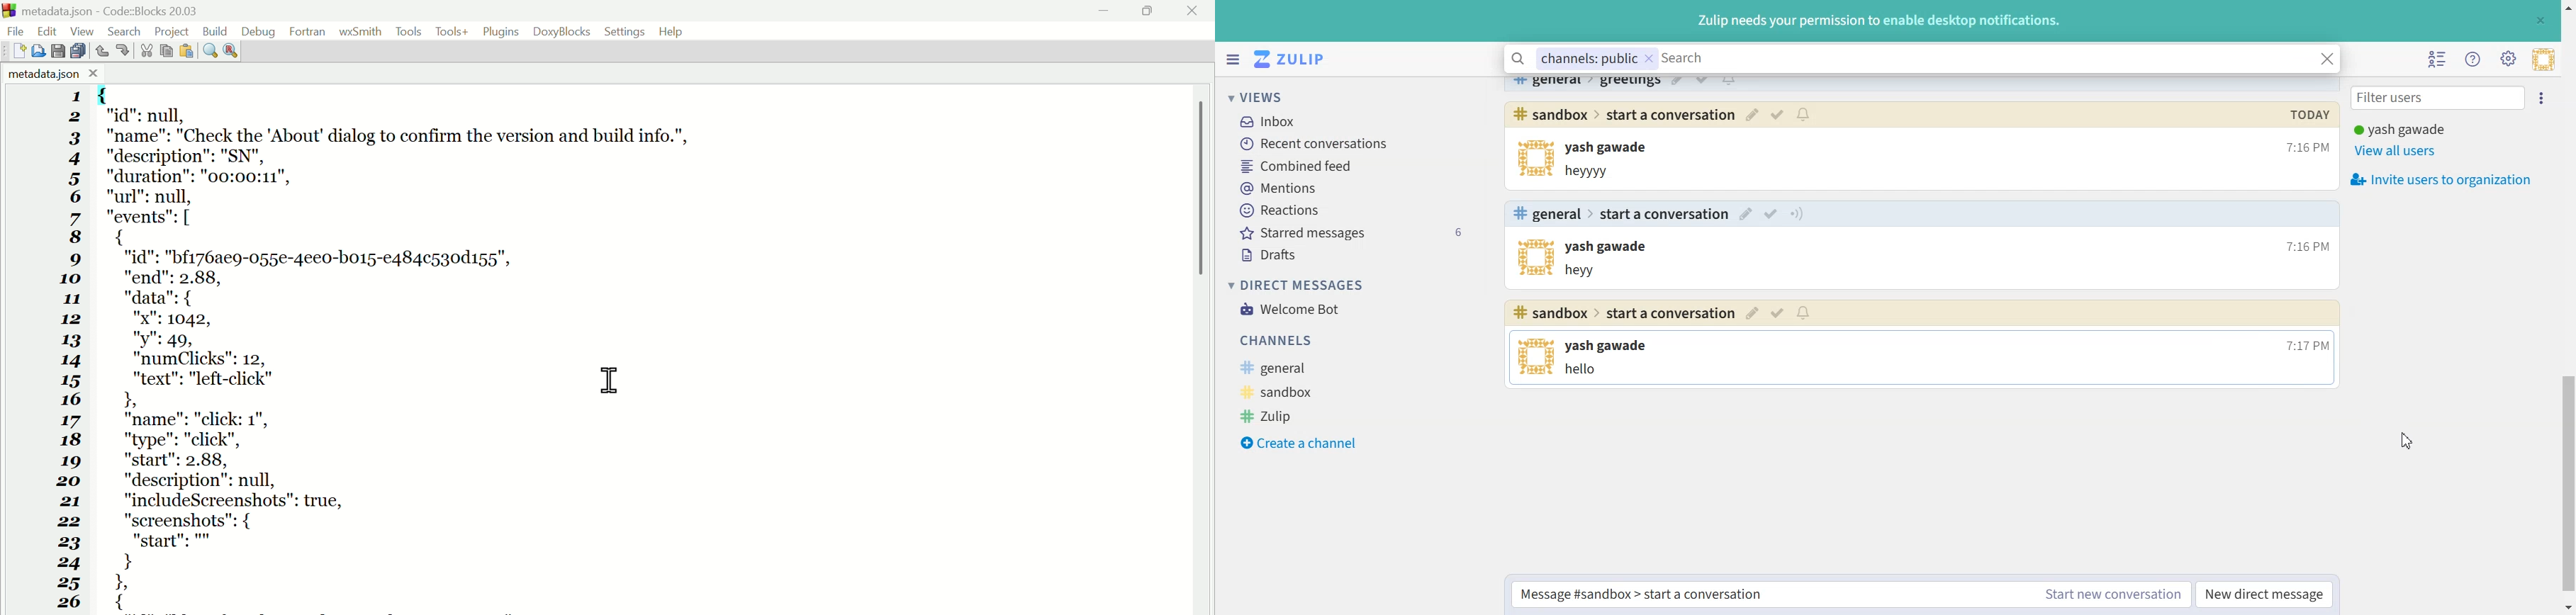 This screenshot has width=2576, height=616. Describe the element at coordinates (2508, 59) in the screenshot. I see `Settings` at that location.